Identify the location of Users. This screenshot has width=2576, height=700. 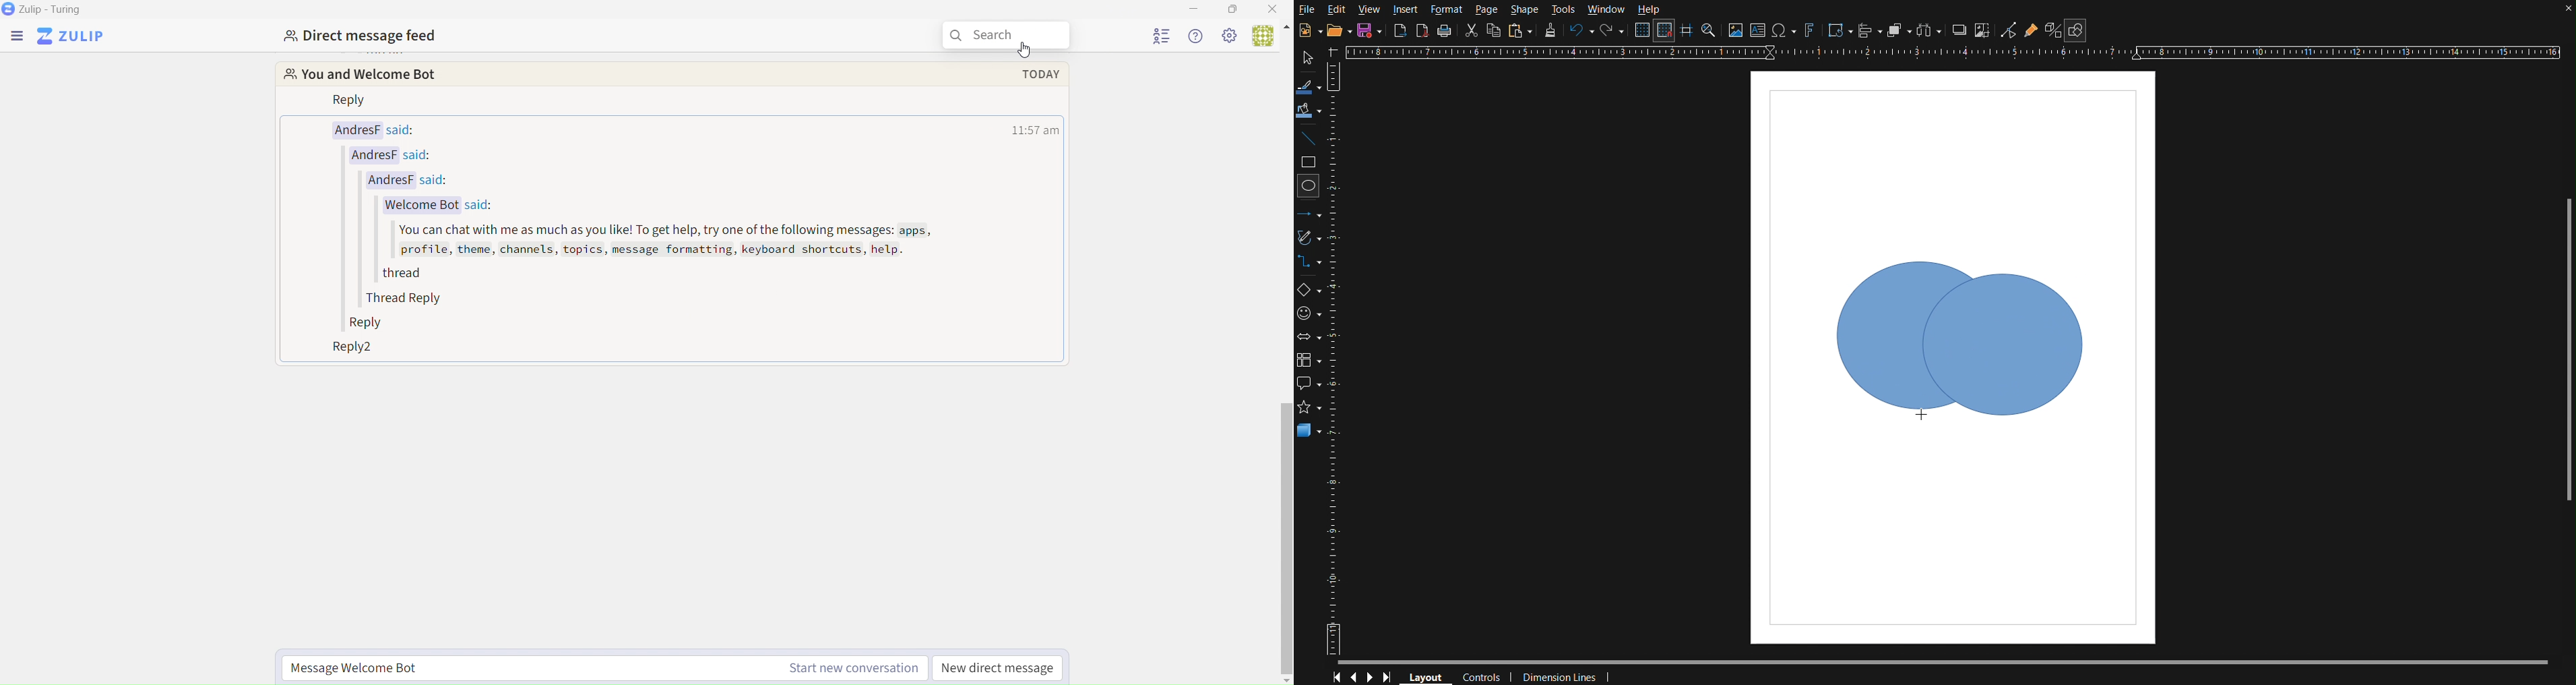
(1270, 36).